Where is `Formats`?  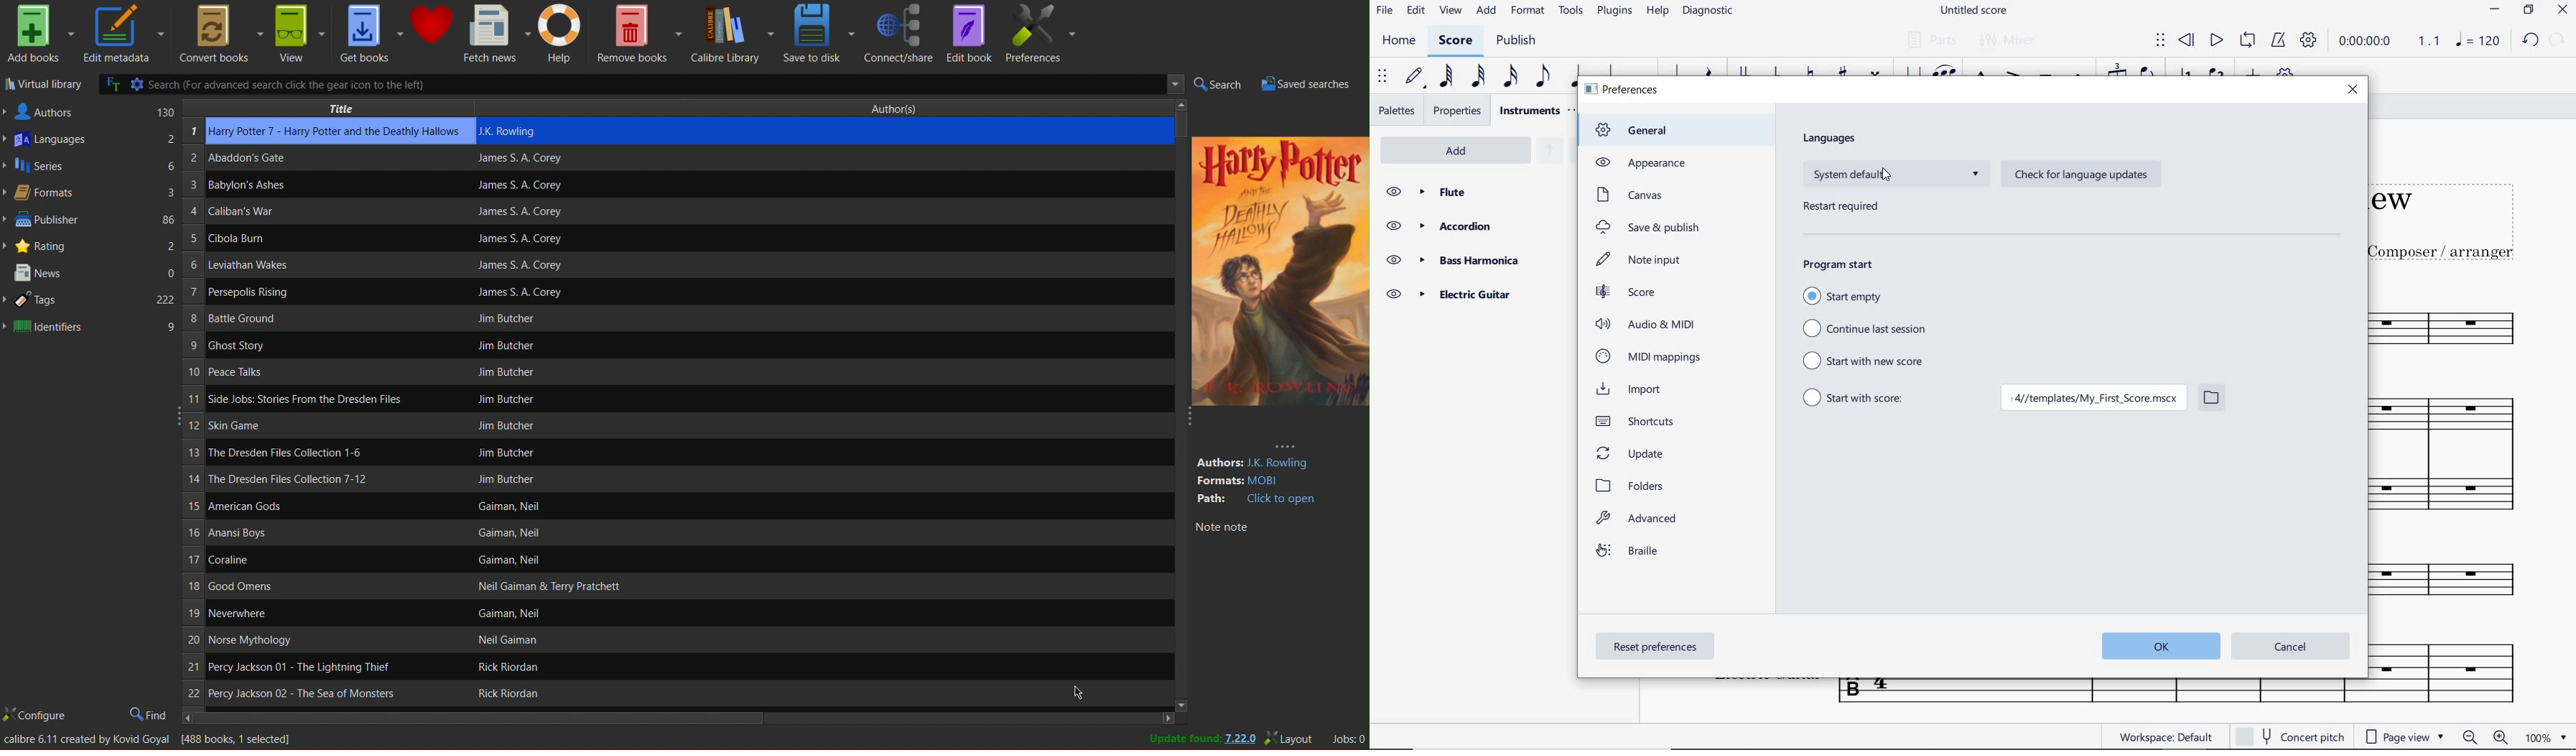
Formats is located at coordinates (91, 194).